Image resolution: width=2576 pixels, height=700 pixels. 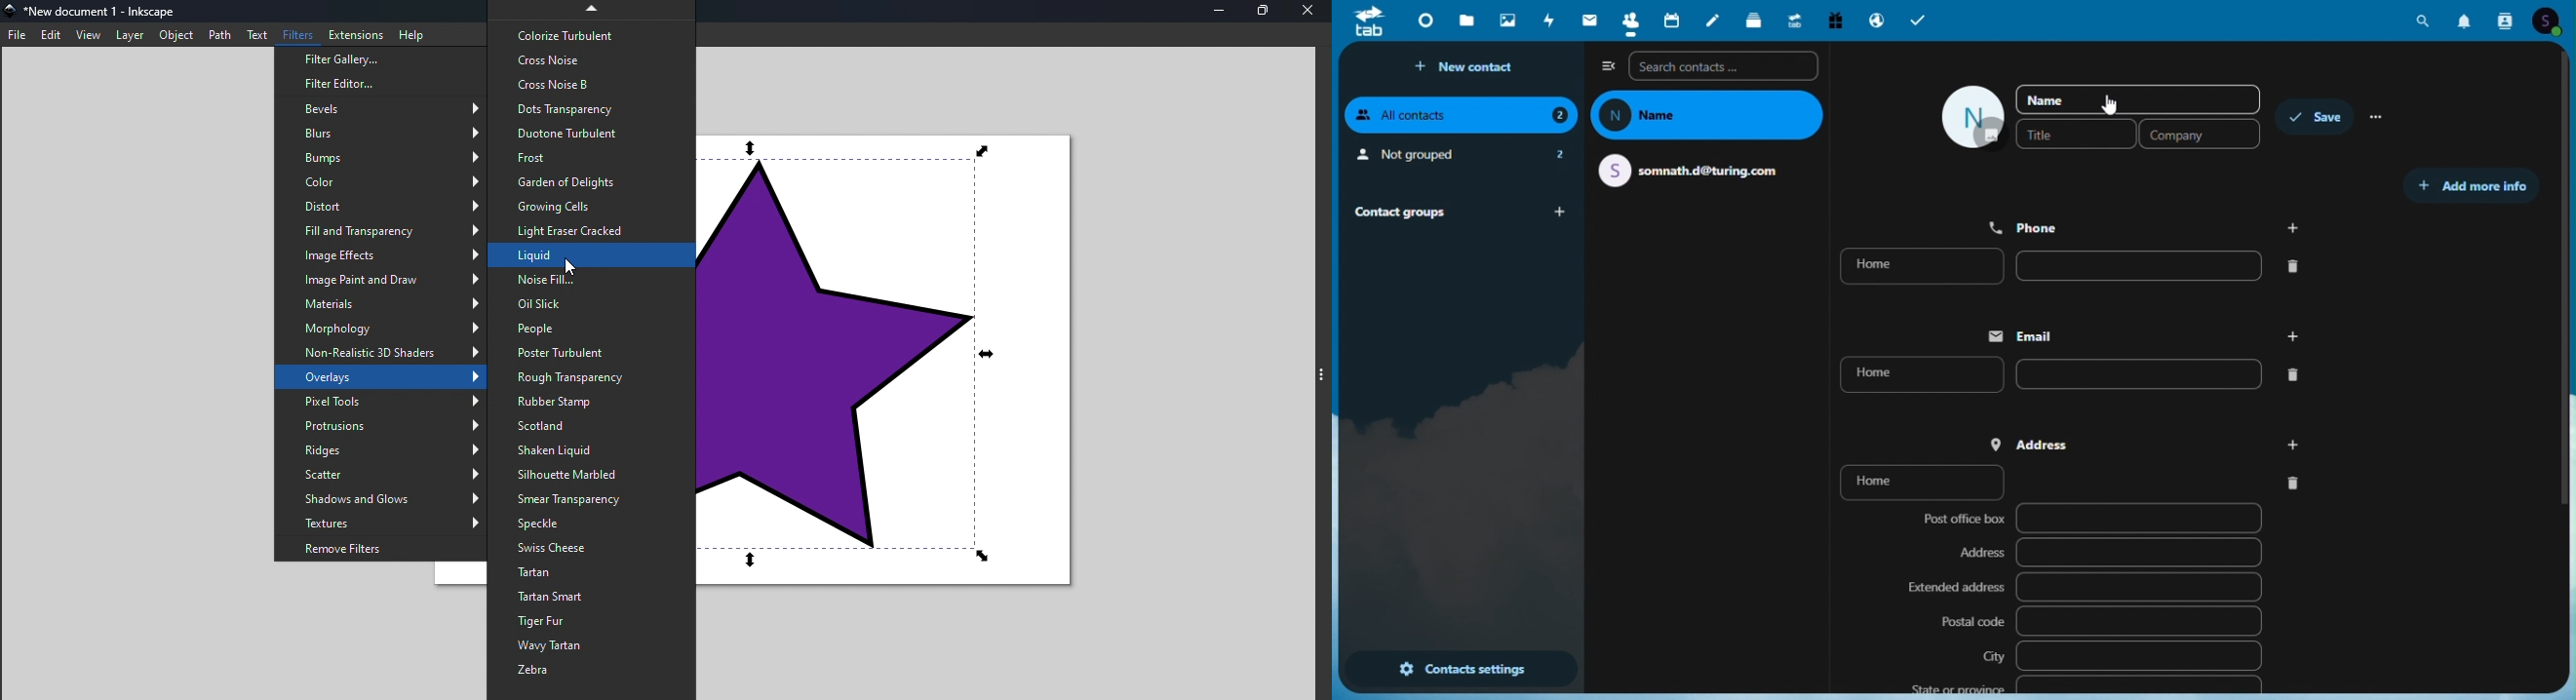 What do you see at coordinates (2555, 21) in the screenshot?
I see `Account icon` at bounding box center [2555, 21].